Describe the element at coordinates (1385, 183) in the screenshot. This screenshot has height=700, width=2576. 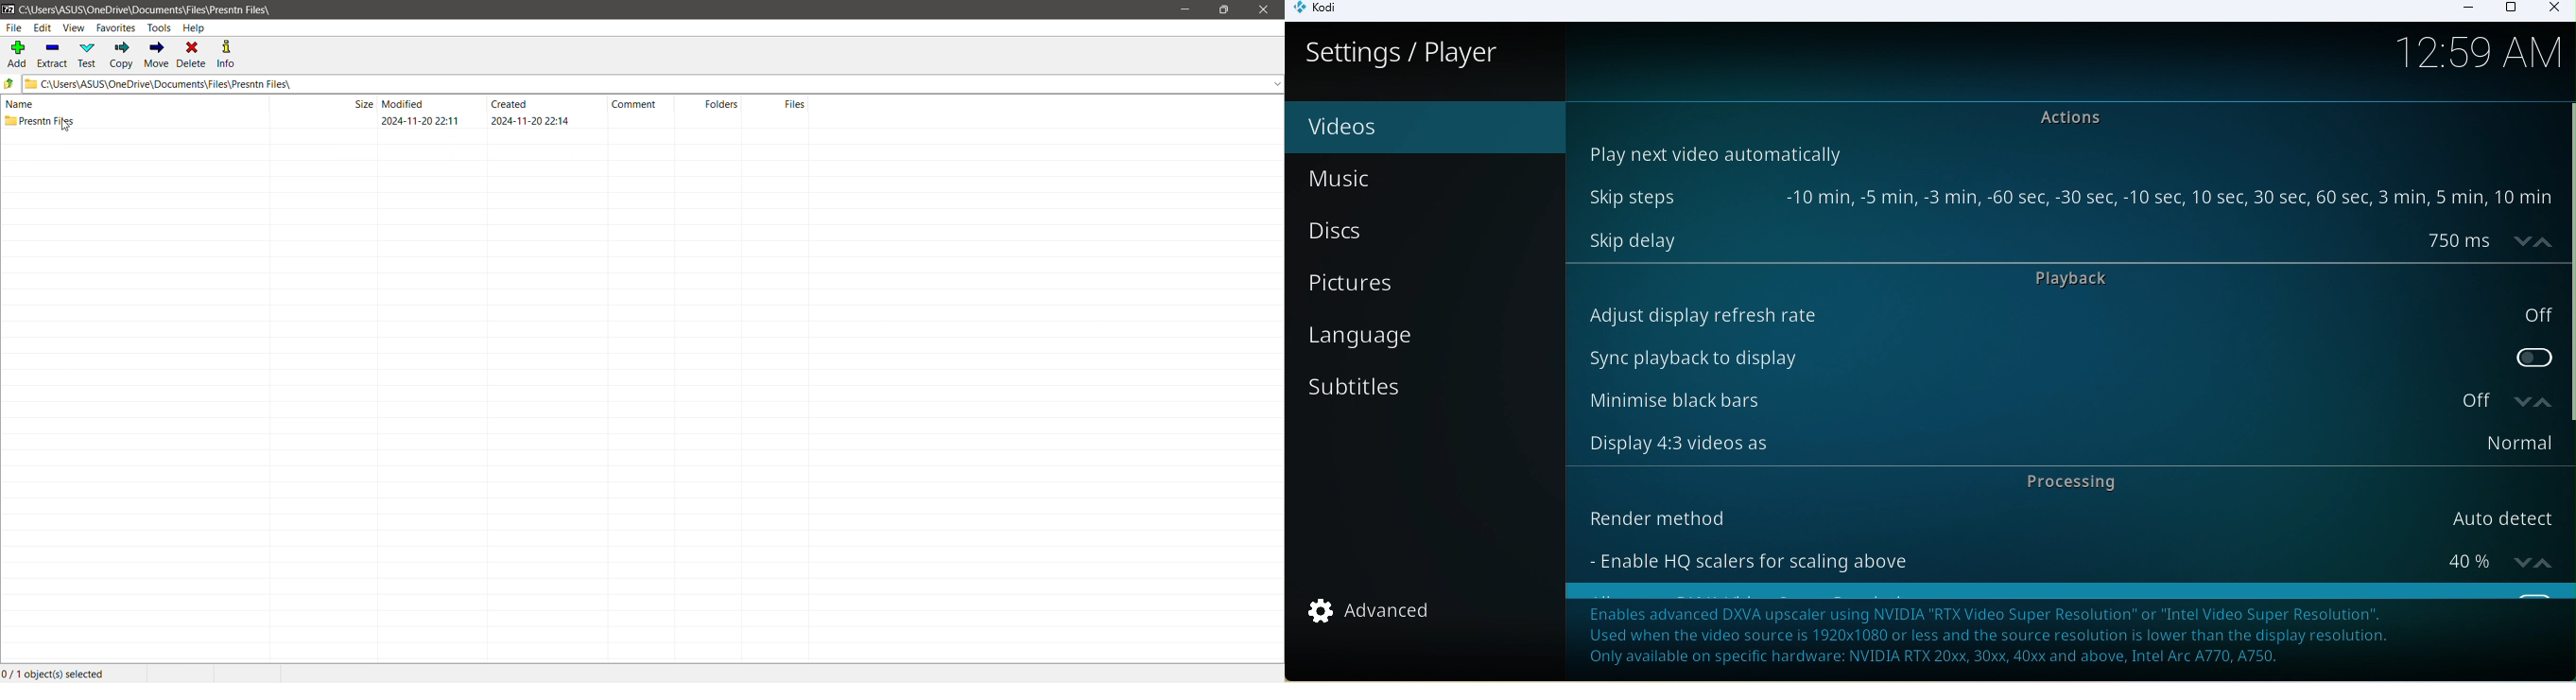
I see `Music` at that location.